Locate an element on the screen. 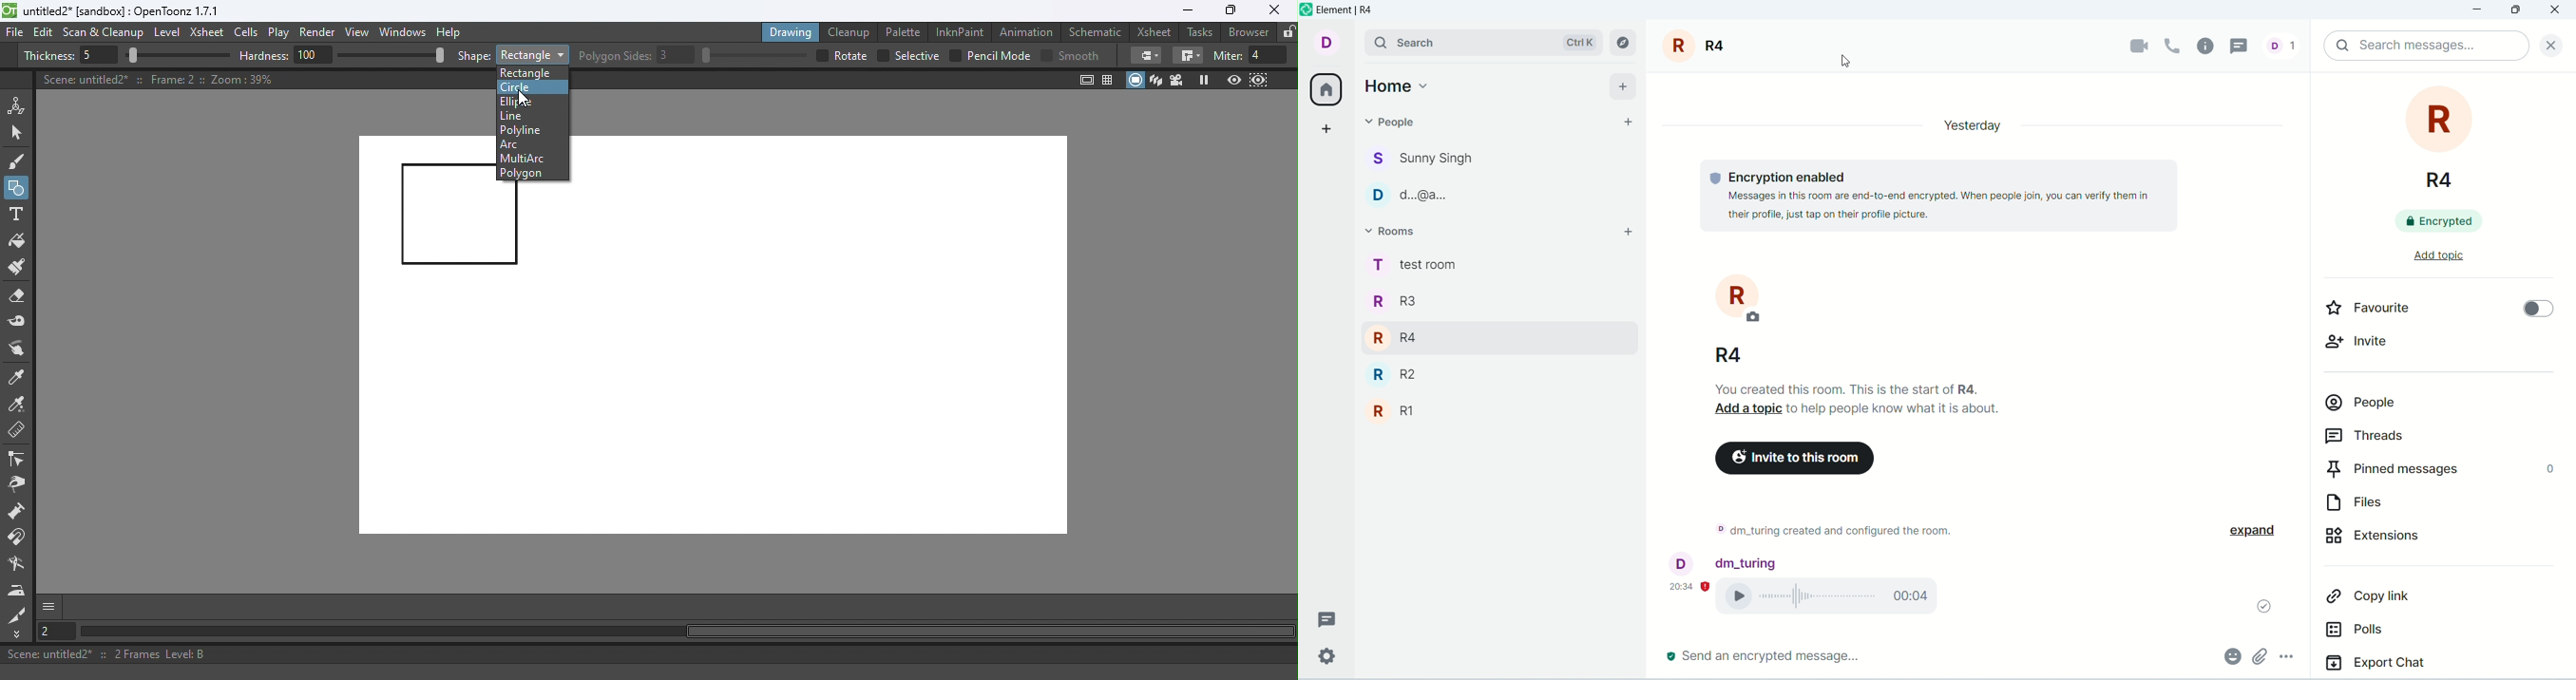 This screenshot has height=700, width=2576. day is located at coordinates (1967, 124).